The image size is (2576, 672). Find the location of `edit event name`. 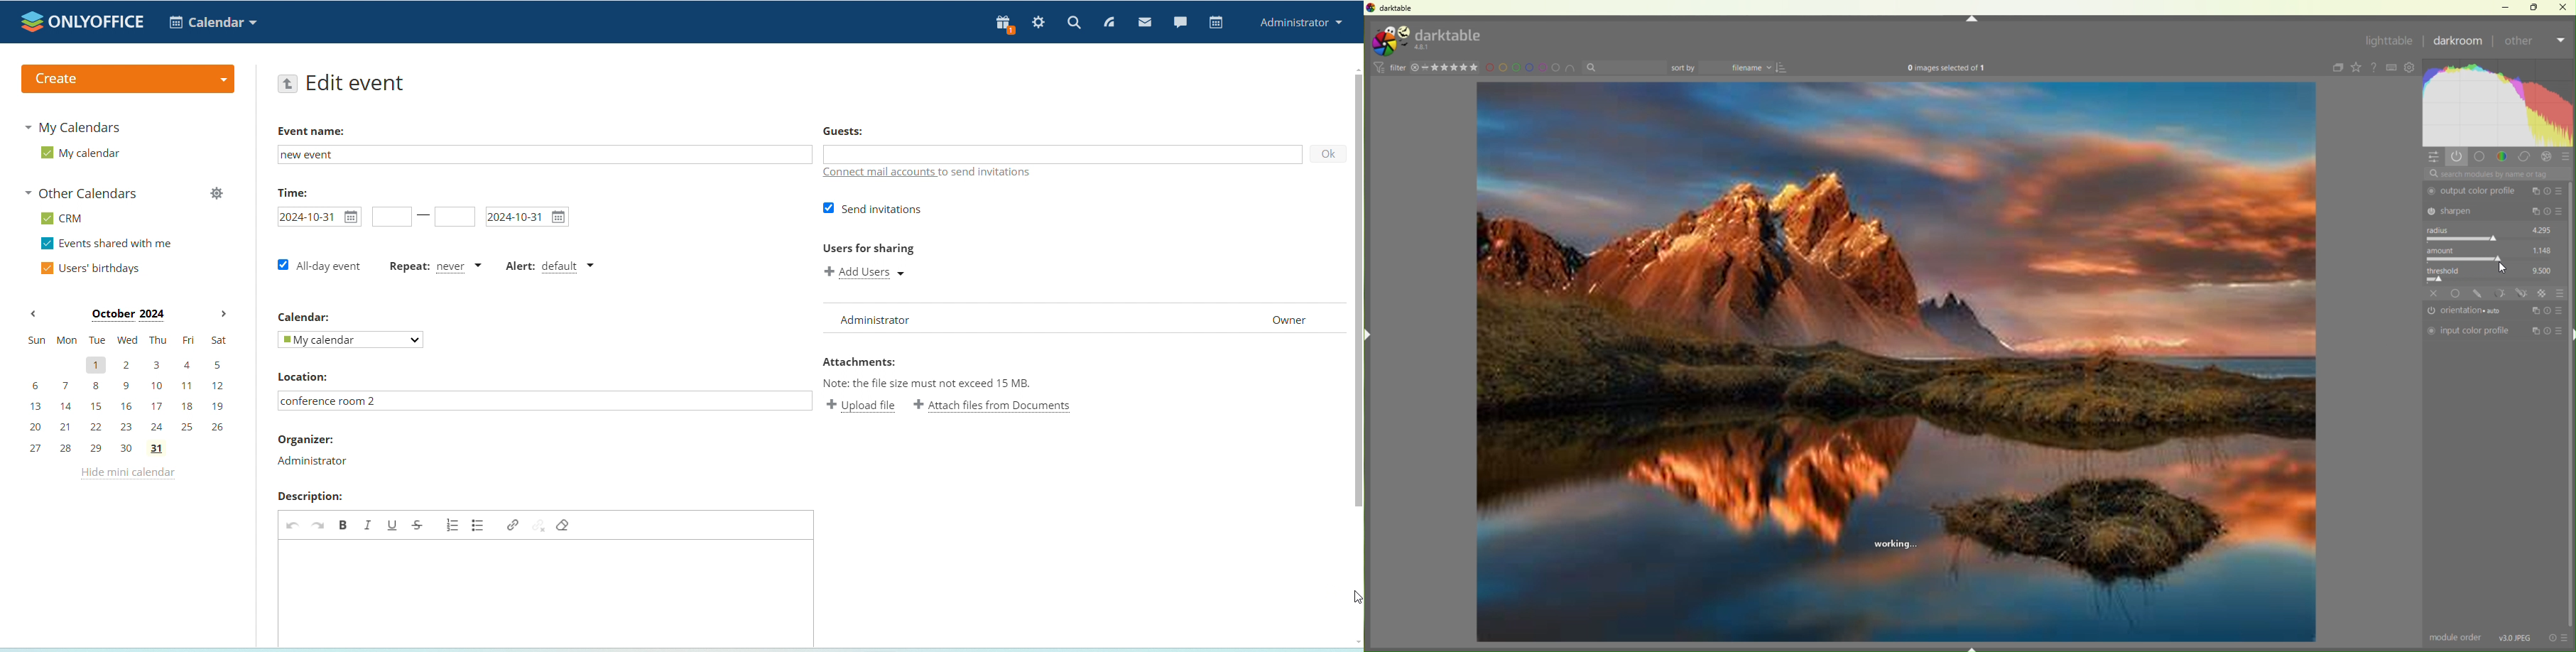

edit event name is located at coordinates (543, 154).